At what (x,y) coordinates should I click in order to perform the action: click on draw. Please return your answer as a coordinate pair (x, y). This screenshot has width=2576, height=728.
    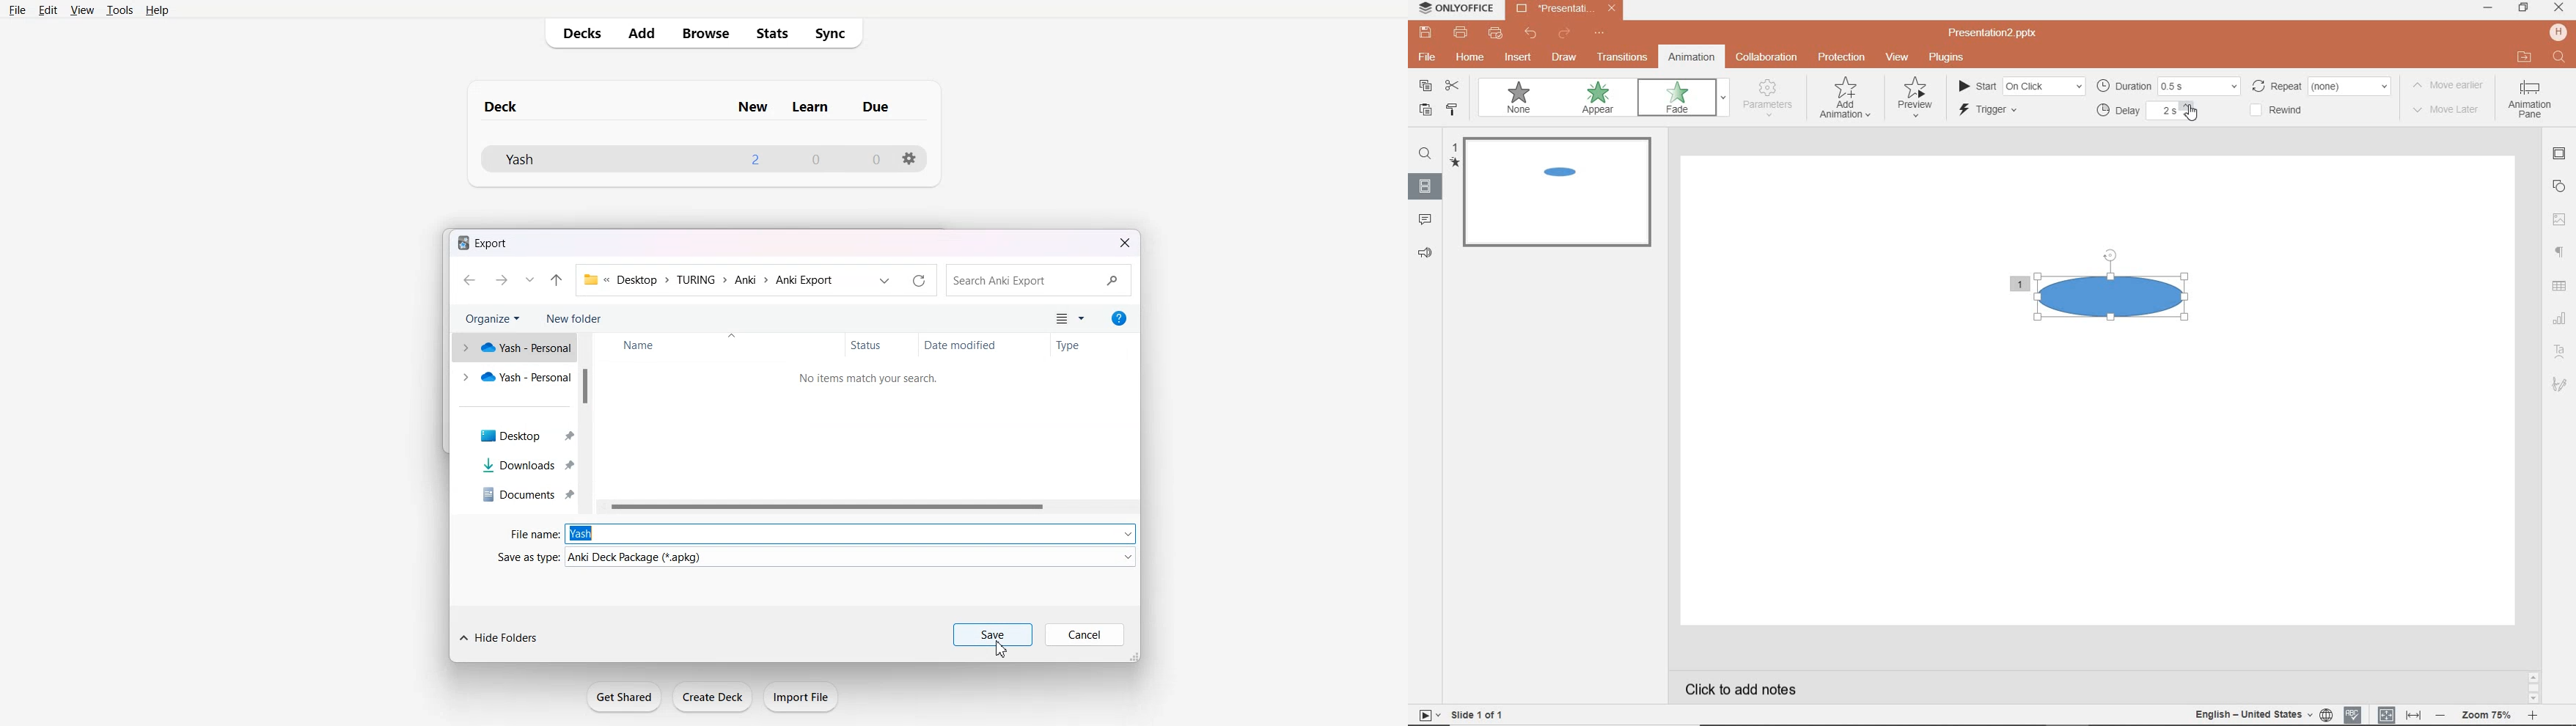
    Looking at the image, I should click on (1564, 58).